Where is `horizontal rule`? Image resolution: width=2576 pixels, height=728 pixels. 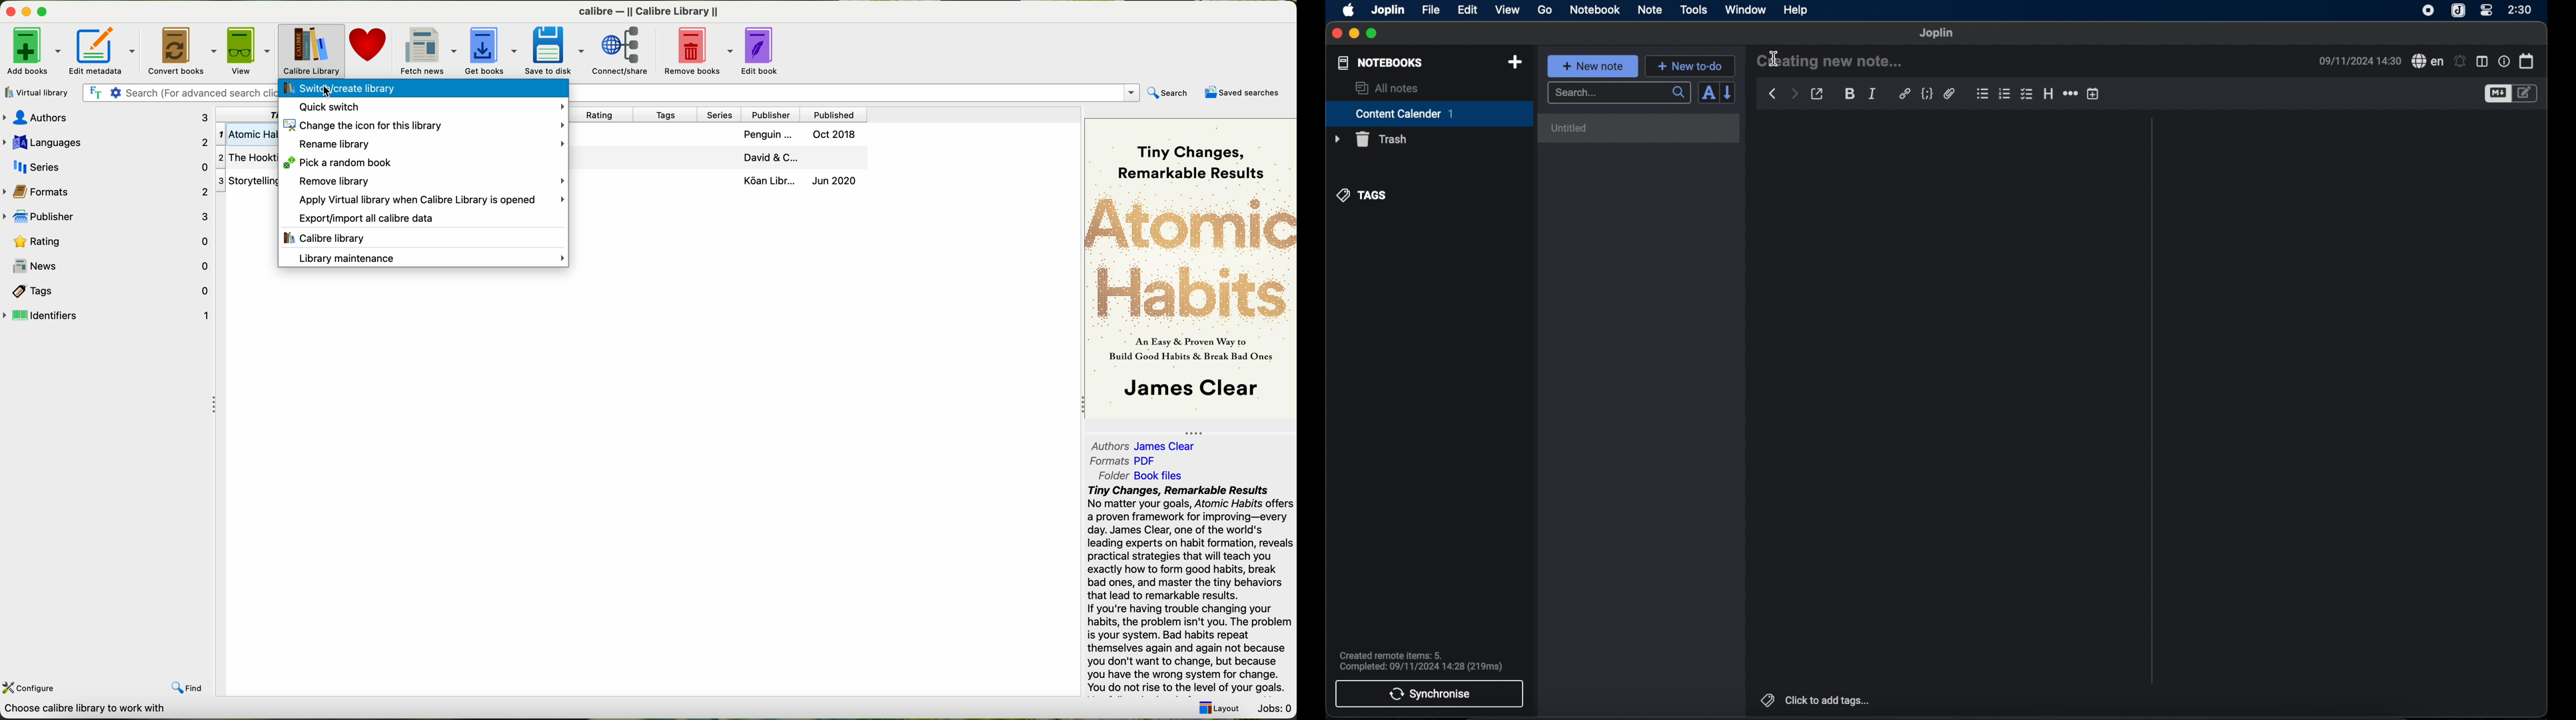
horizontal rule is located at coordinates (2072, 93).